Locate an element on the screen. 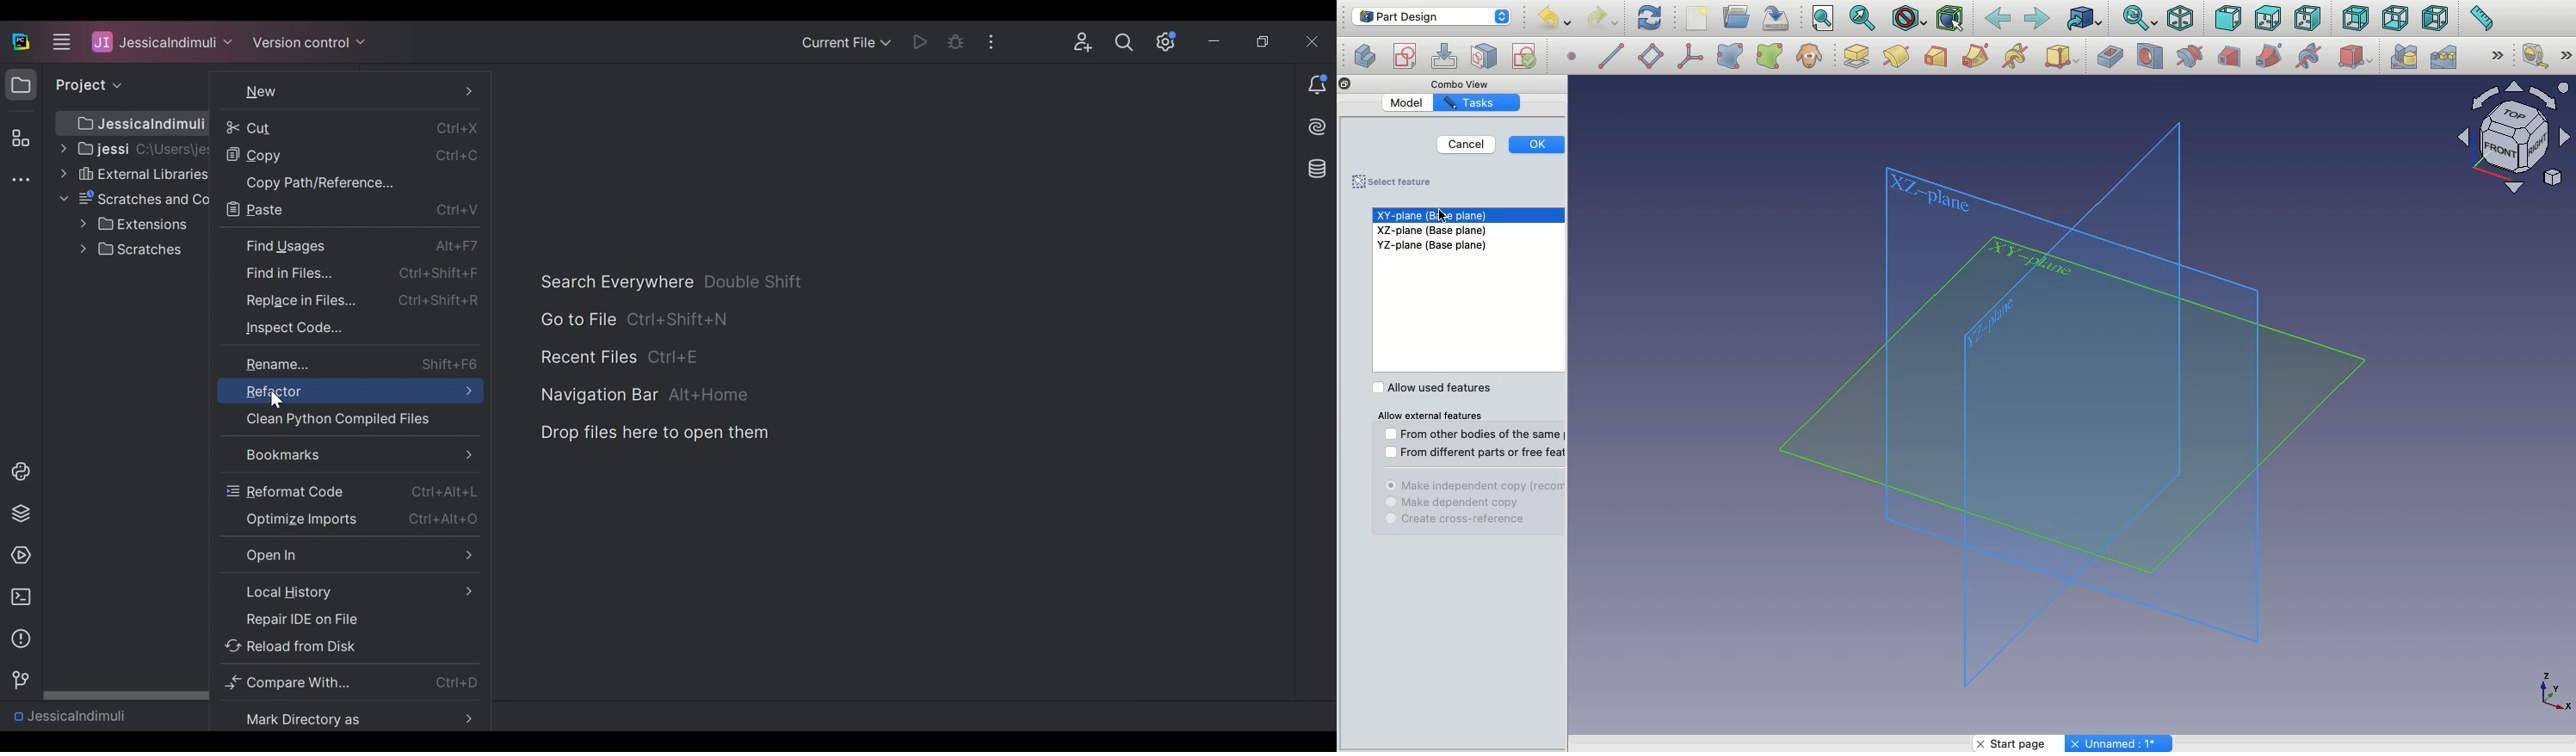  Go to linked object is located at coordinates (2085, 20).